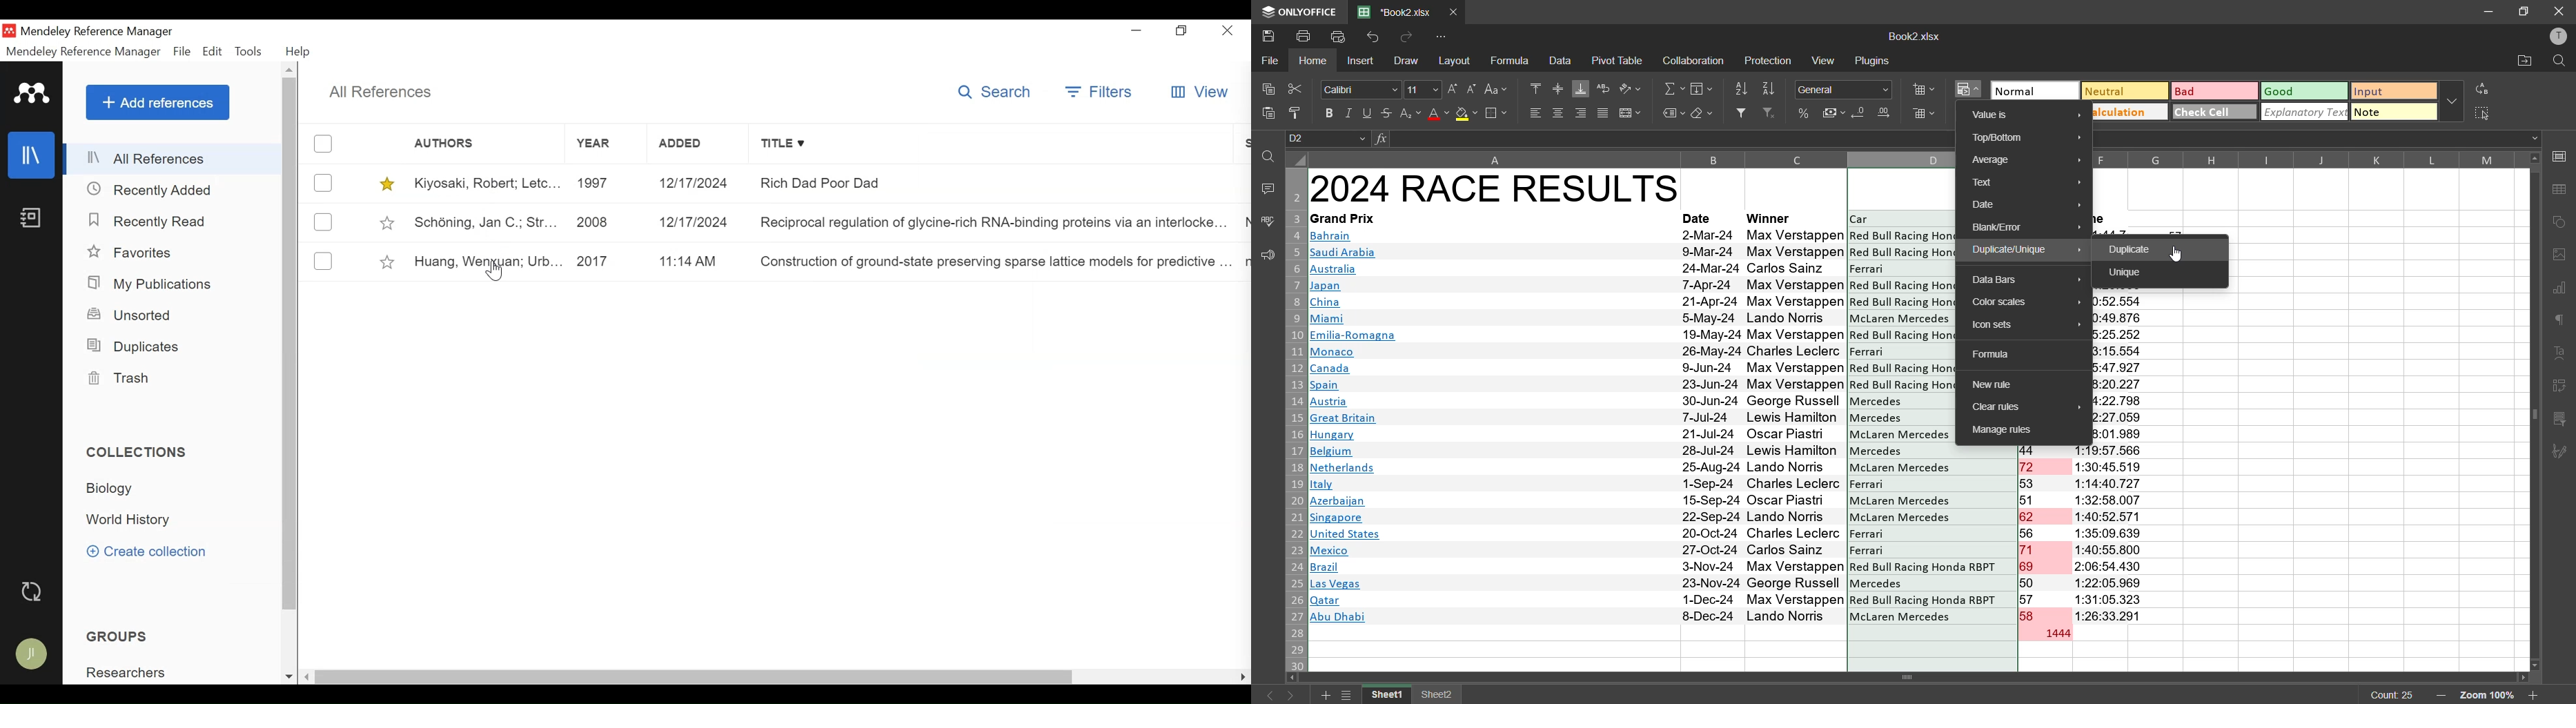 This screenshot has height=728, width=2576. Describe the element at coordinates (324, 222) in the screenshot. I see `(un)select ` at that location.